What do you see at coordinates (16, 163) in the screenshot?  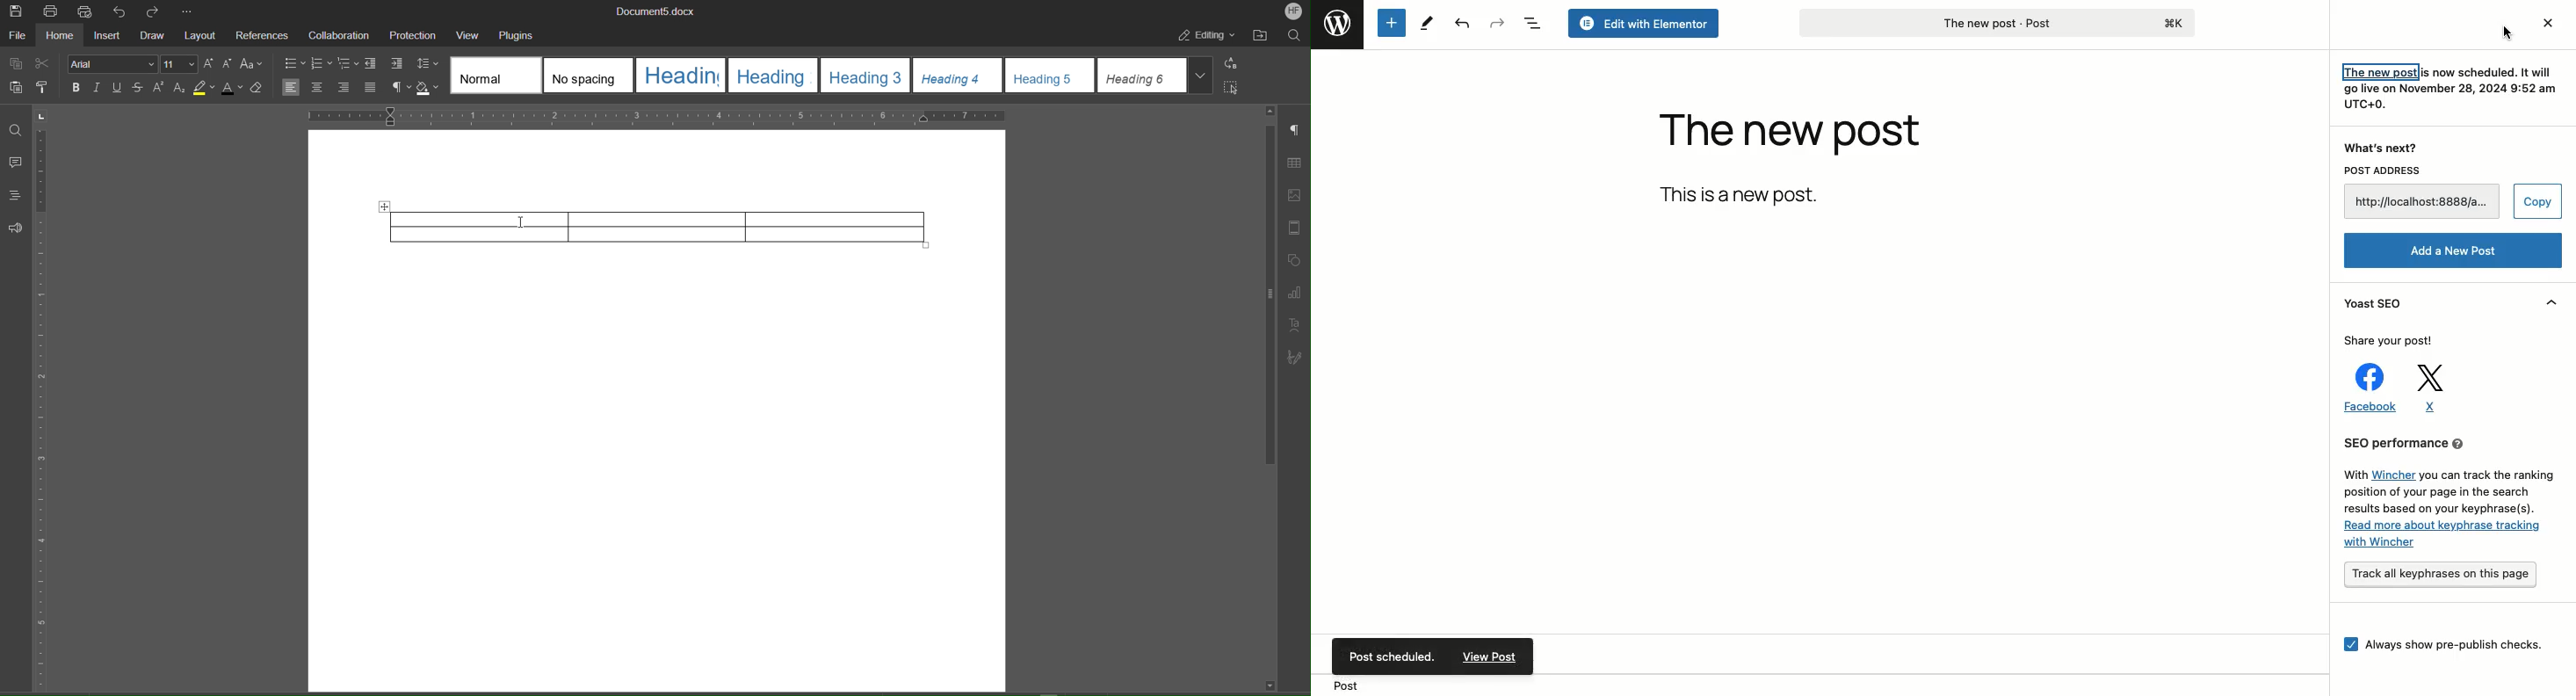 I see `Comment` at bounding box center [16, 163].